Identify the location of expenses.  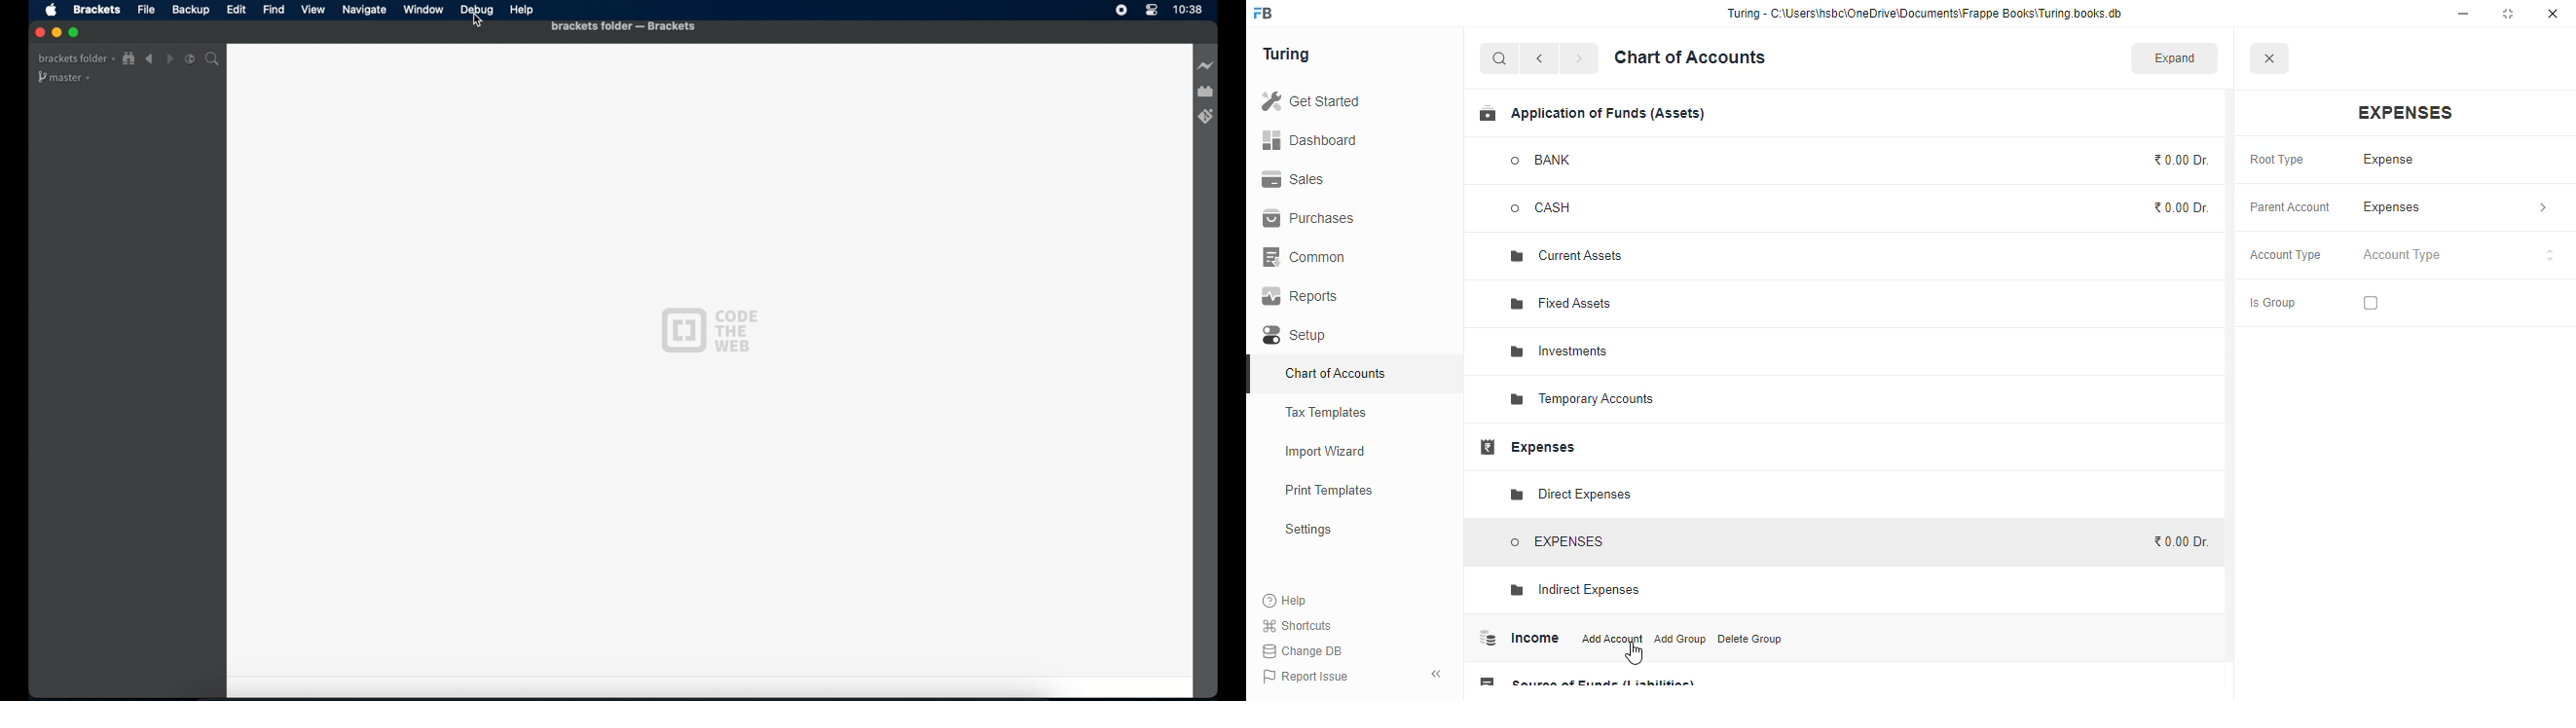
(1527, 447).